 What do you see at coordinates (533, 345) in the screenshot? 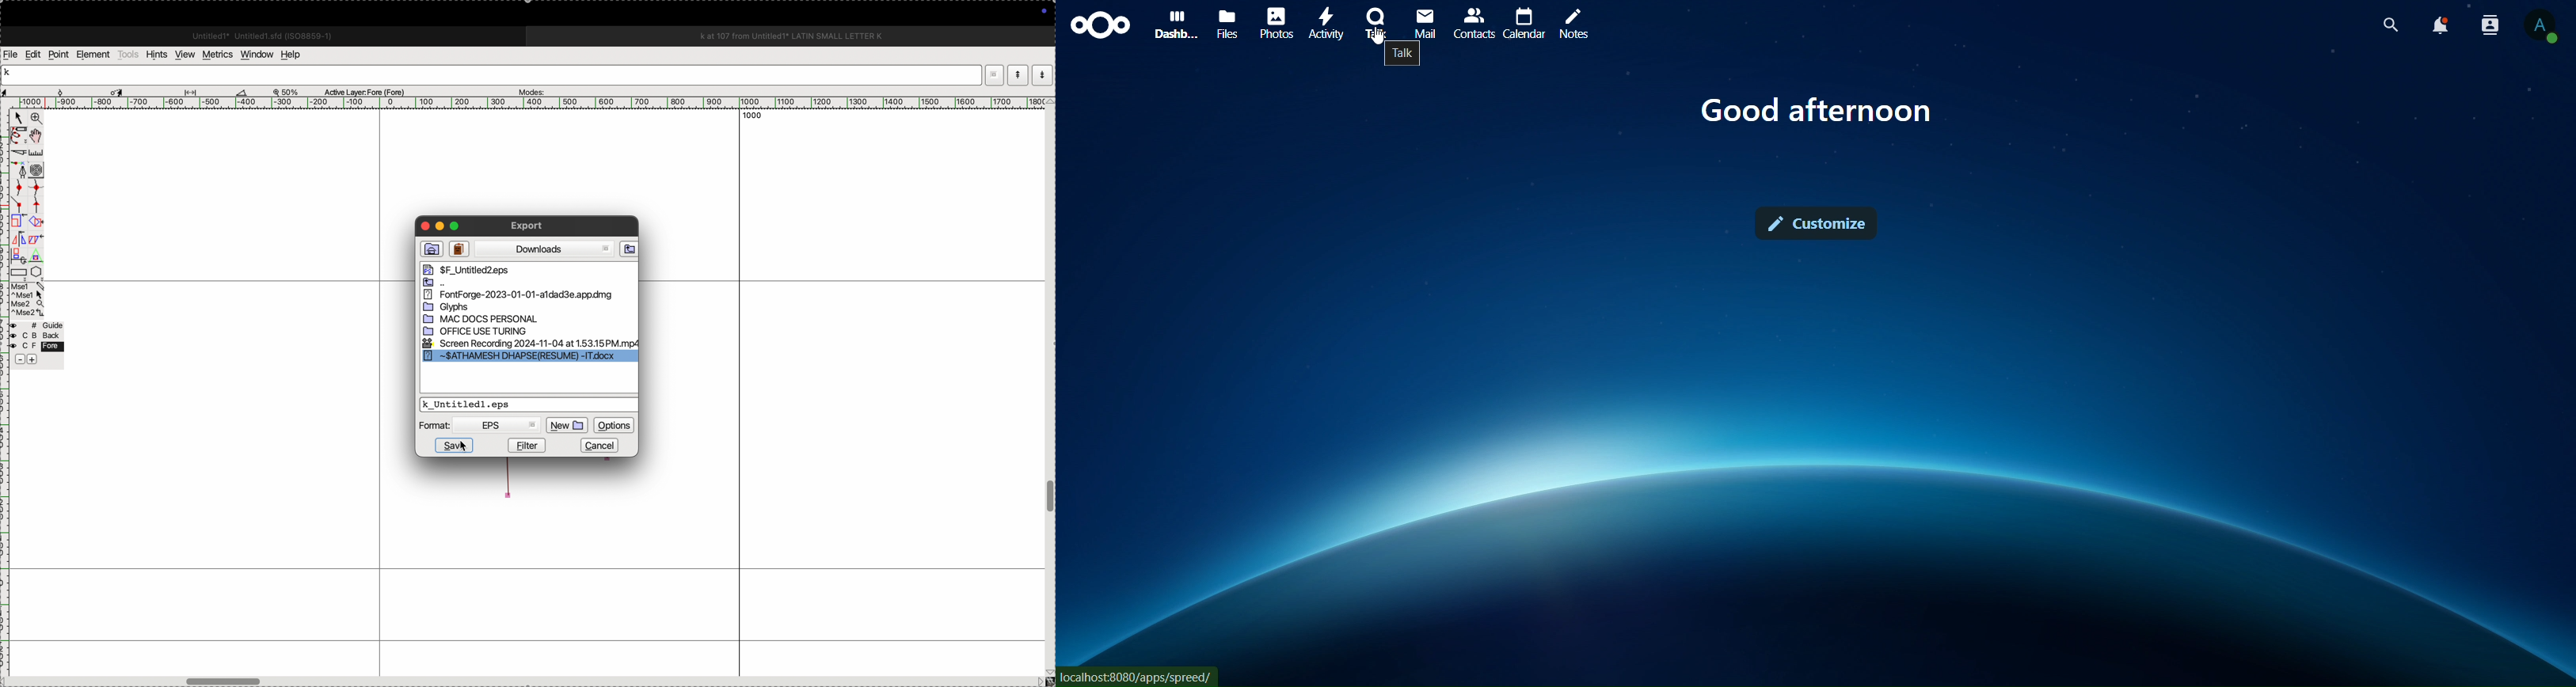
I see `` at bounding box center [533, 345].